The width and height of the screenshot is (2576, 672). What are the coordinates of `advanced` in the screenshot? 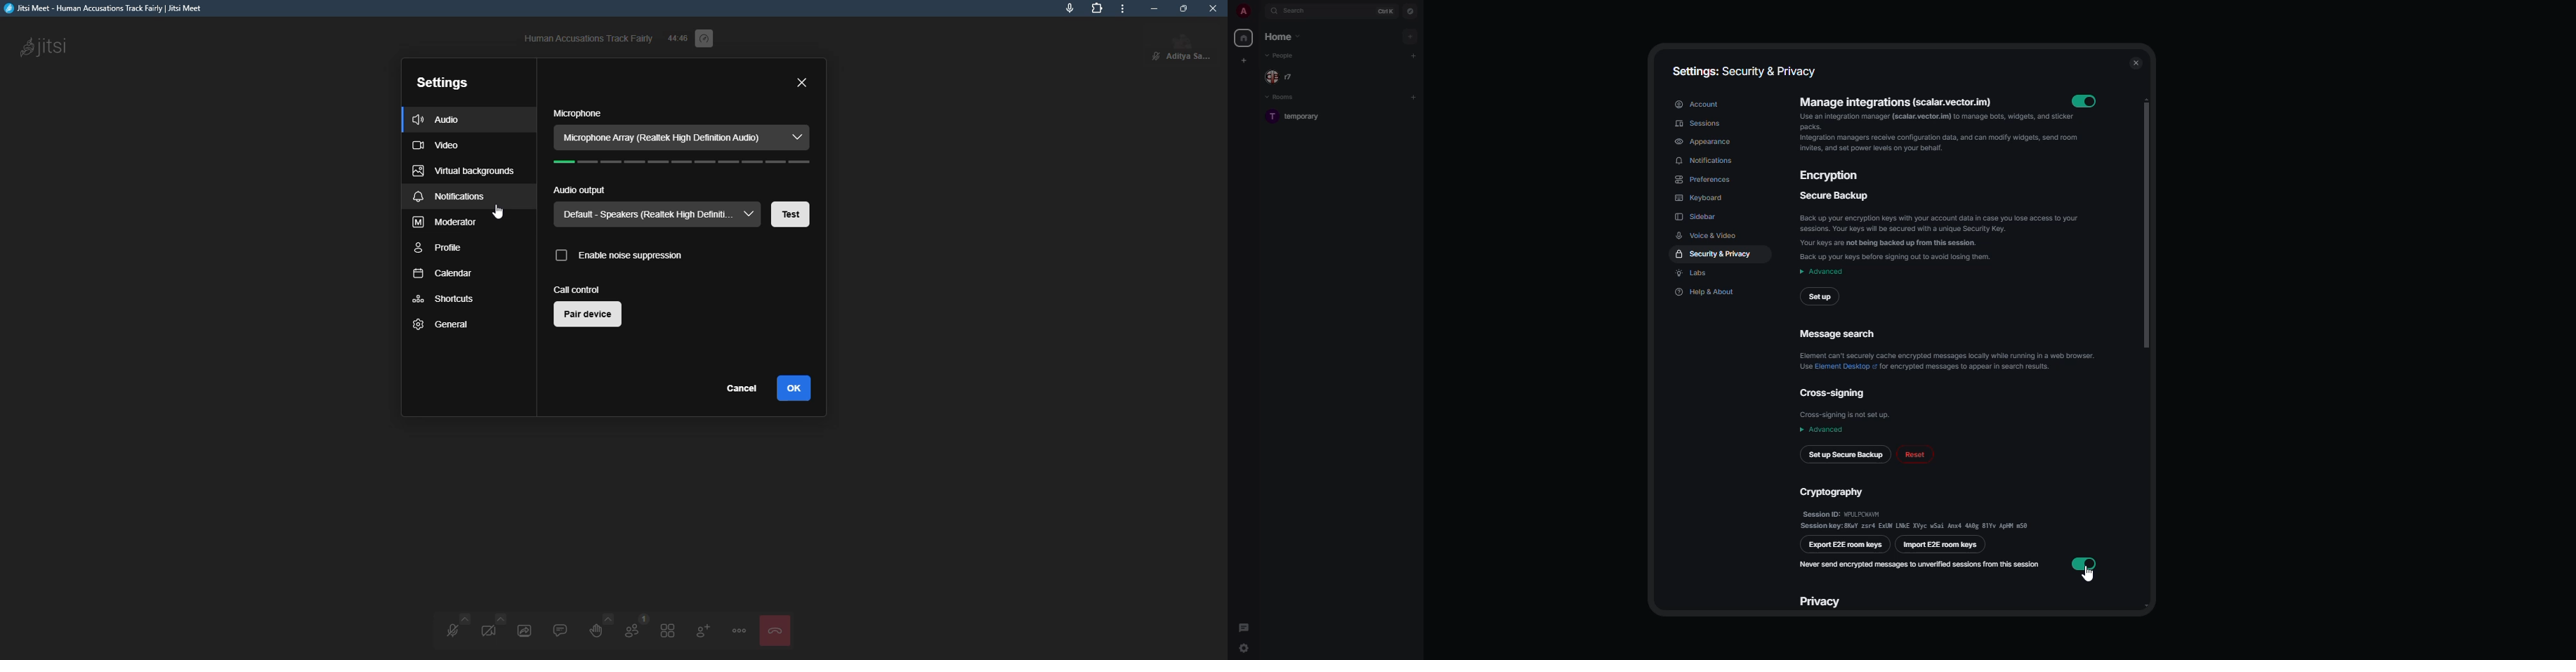 It's located at (1822, 272).